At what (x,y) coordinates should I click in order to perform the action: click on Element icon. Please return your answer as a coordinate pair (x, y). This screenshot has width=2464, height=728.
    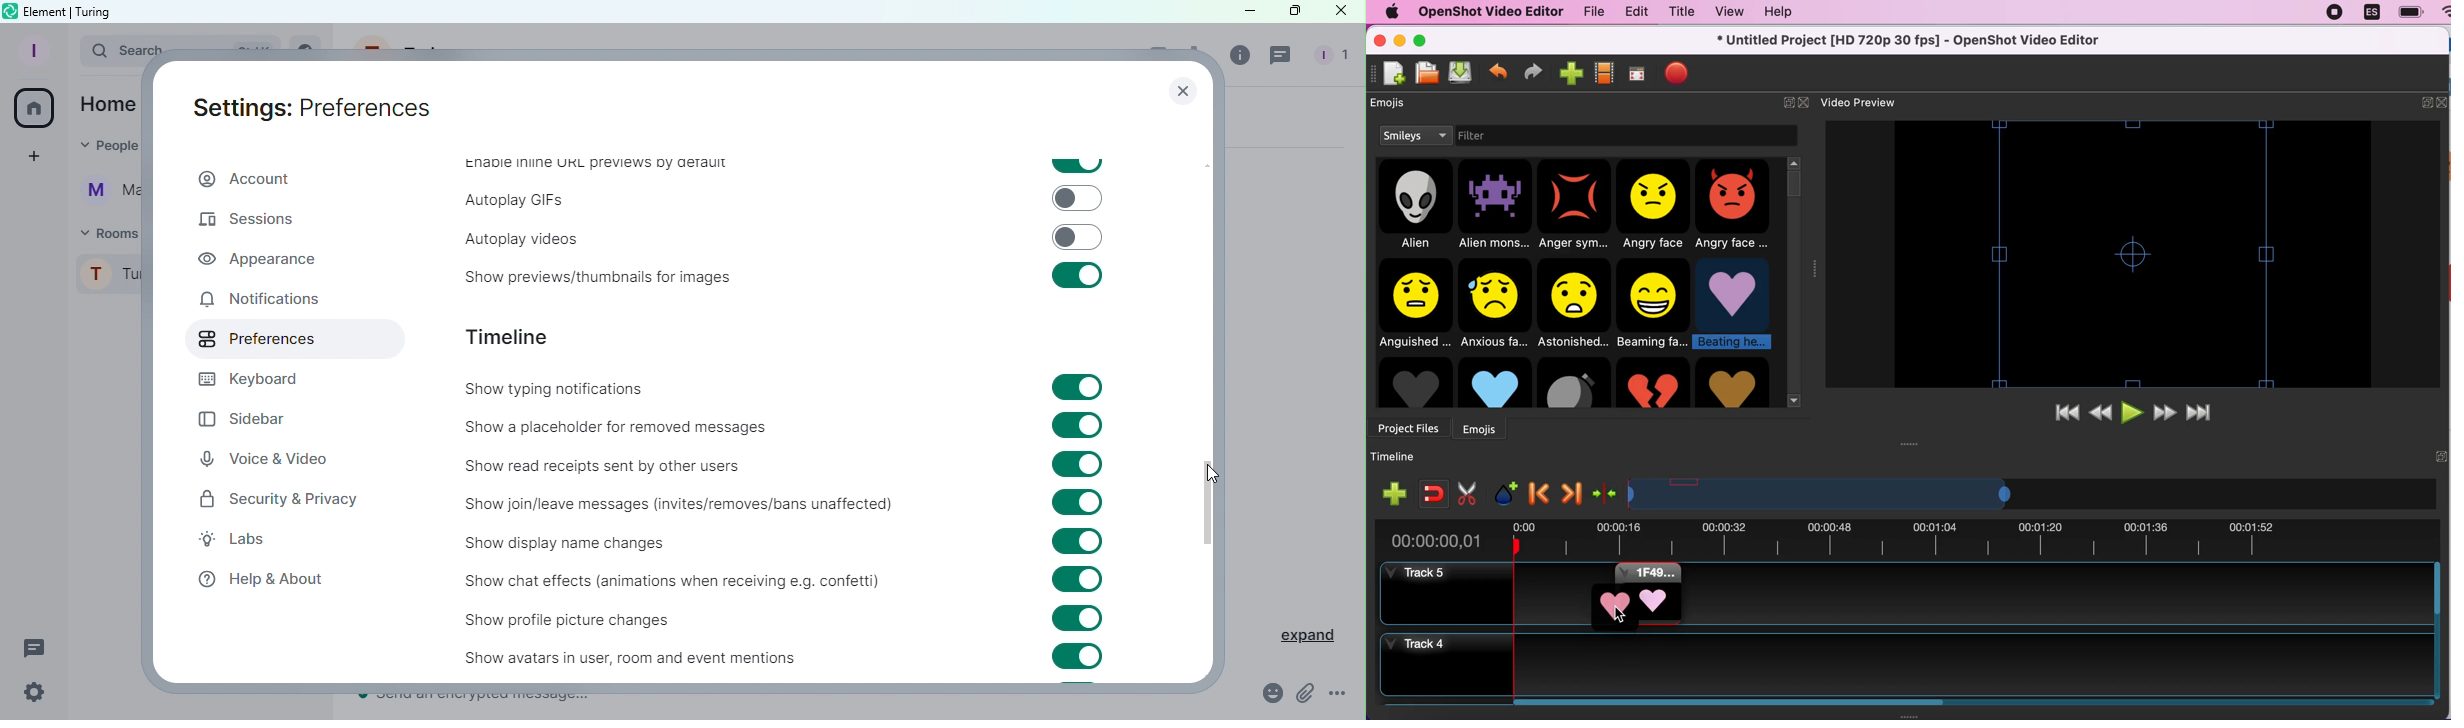
    Looking at the image, I should click on (9, 11).